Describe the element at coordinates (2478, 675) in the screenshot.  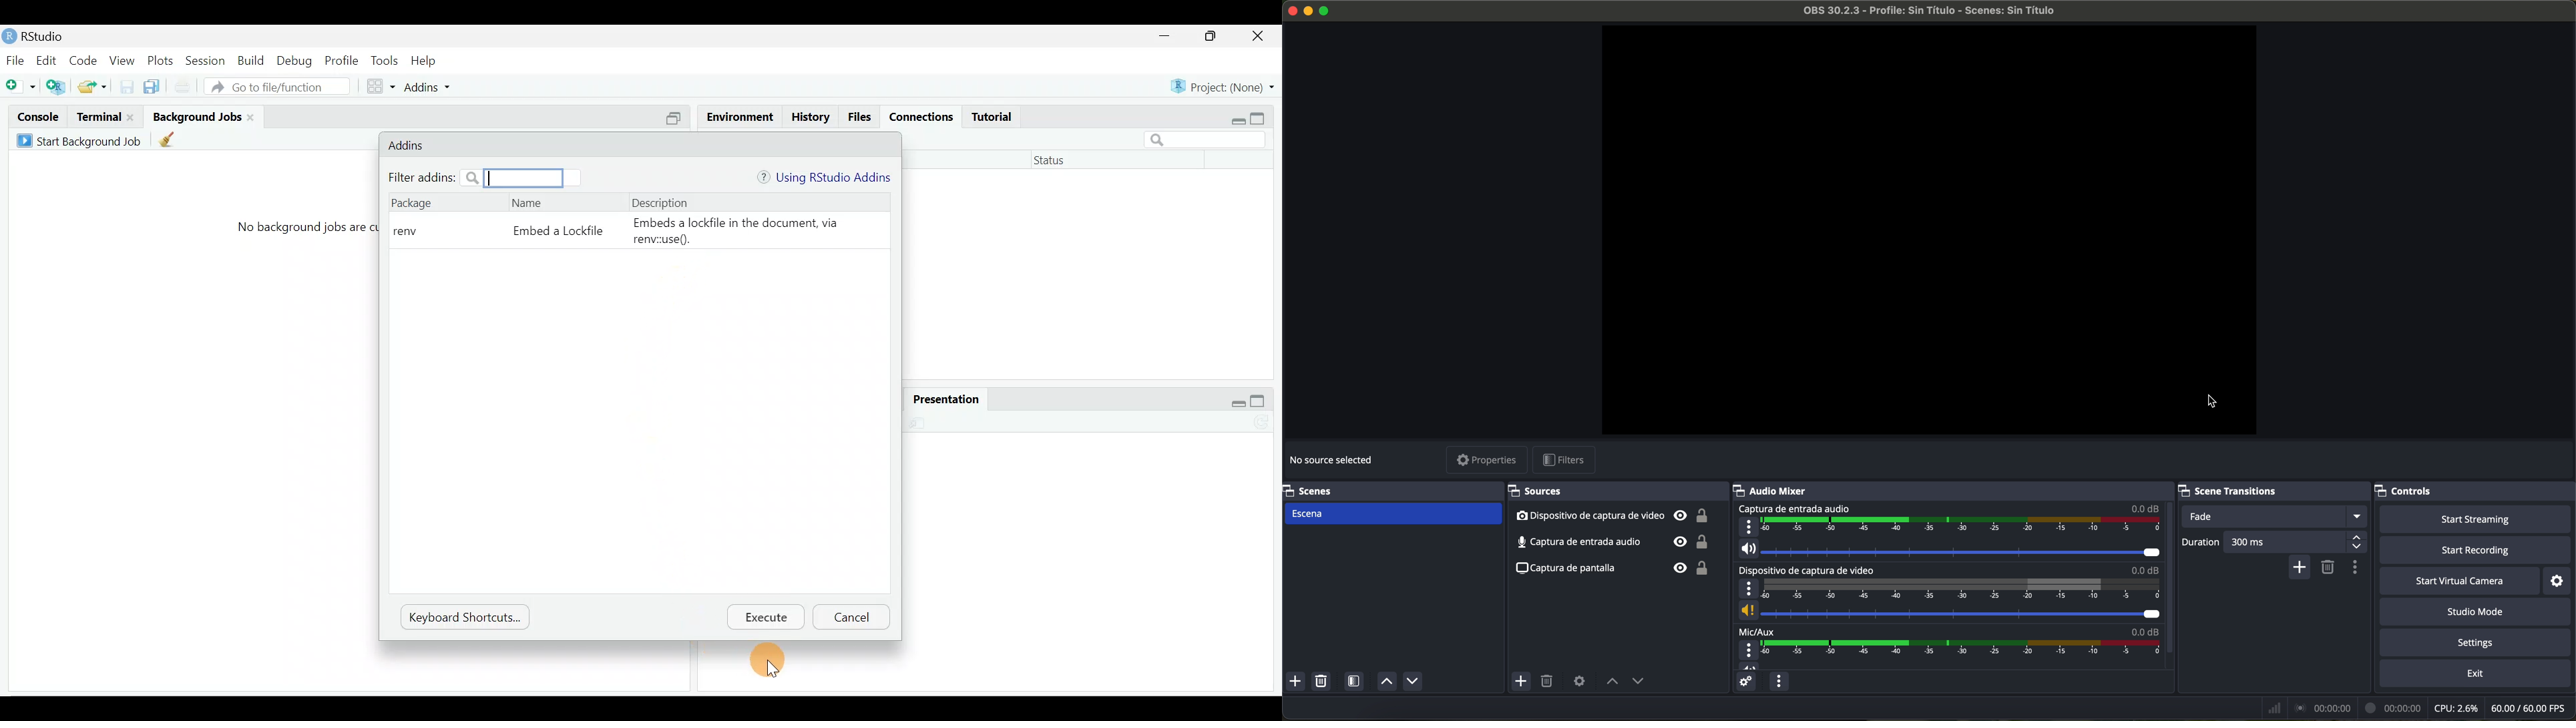
I see `exit` at that location.